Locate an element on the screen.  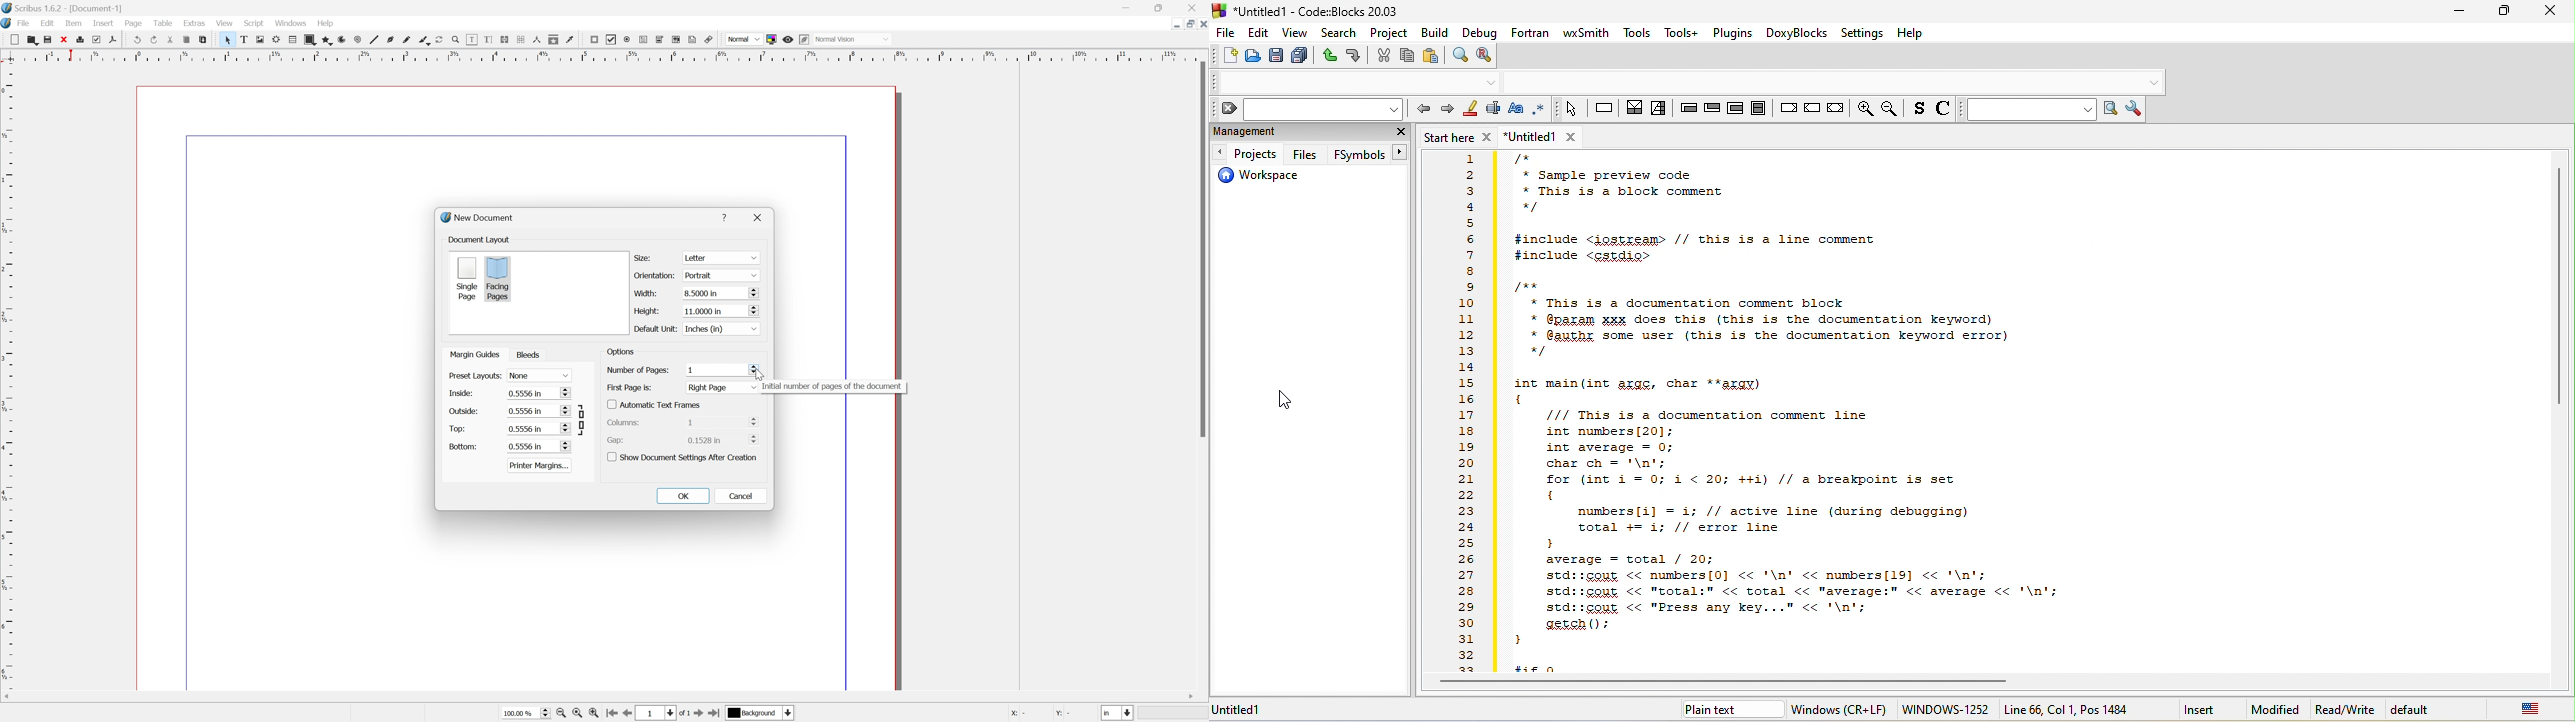
Unlink text frames is located at coordinates (523, 41).